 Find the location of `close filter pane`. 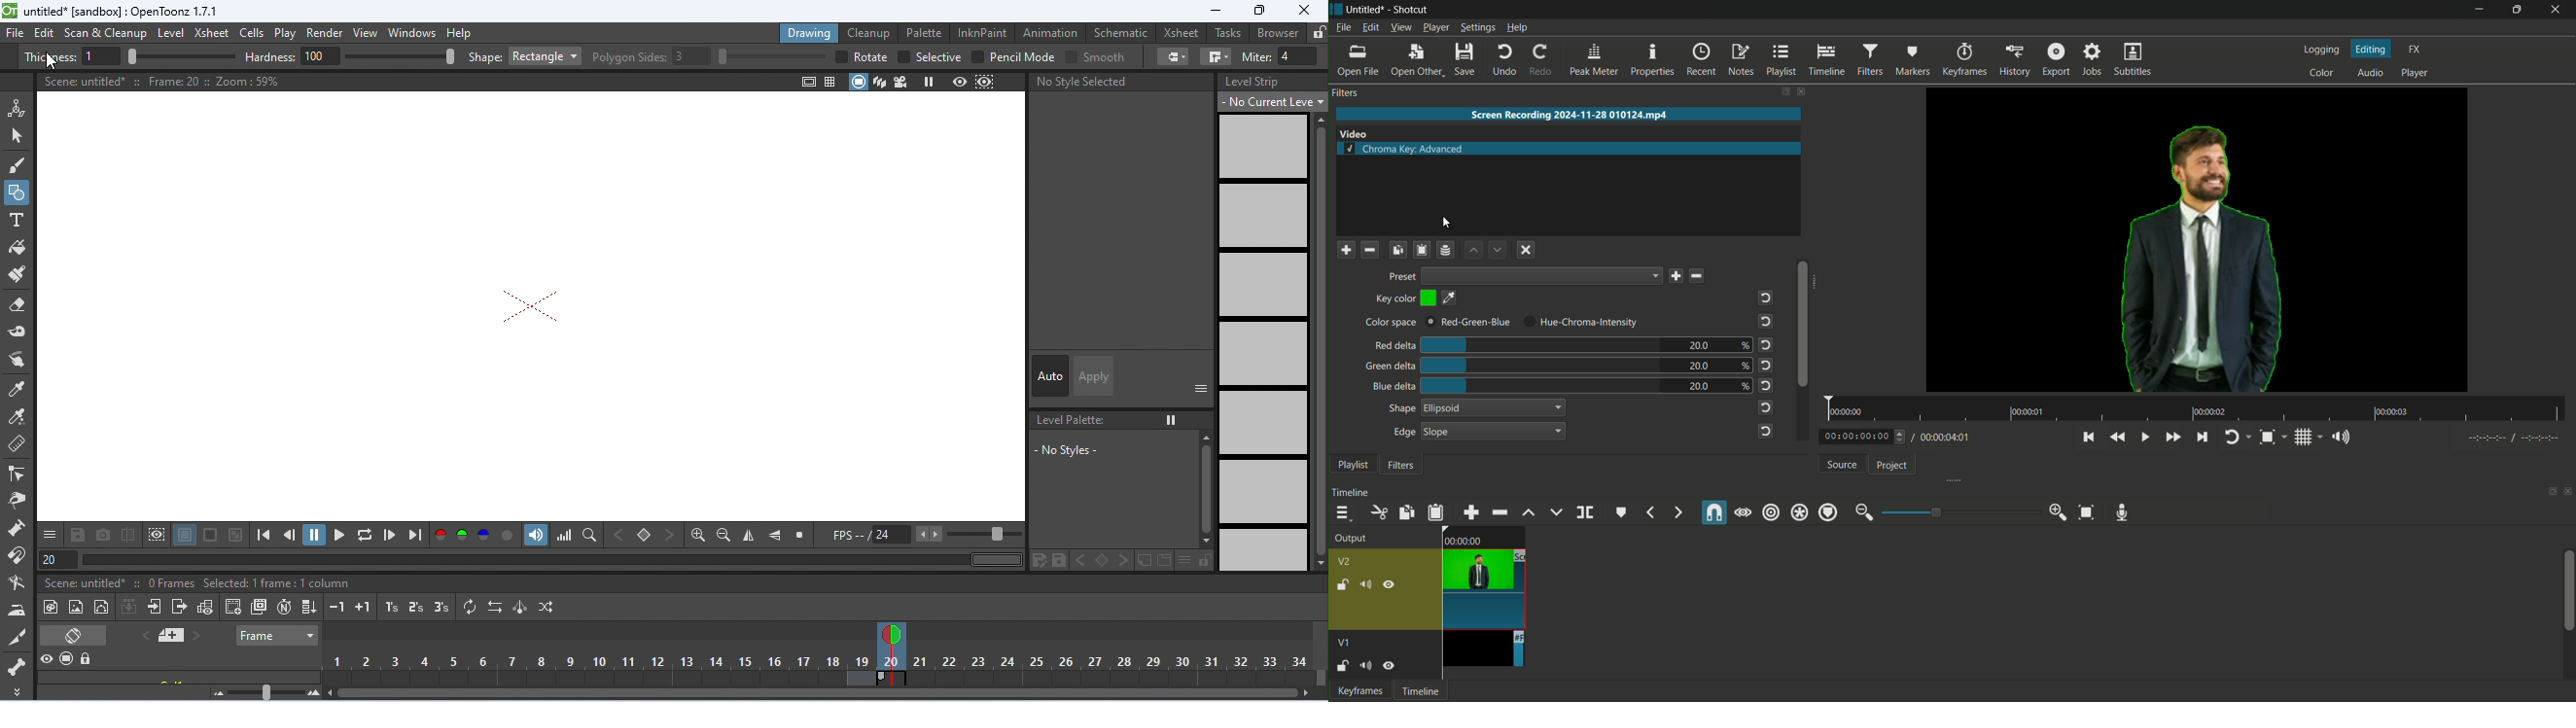

close filter pane is located at coordinates (1805, 92).